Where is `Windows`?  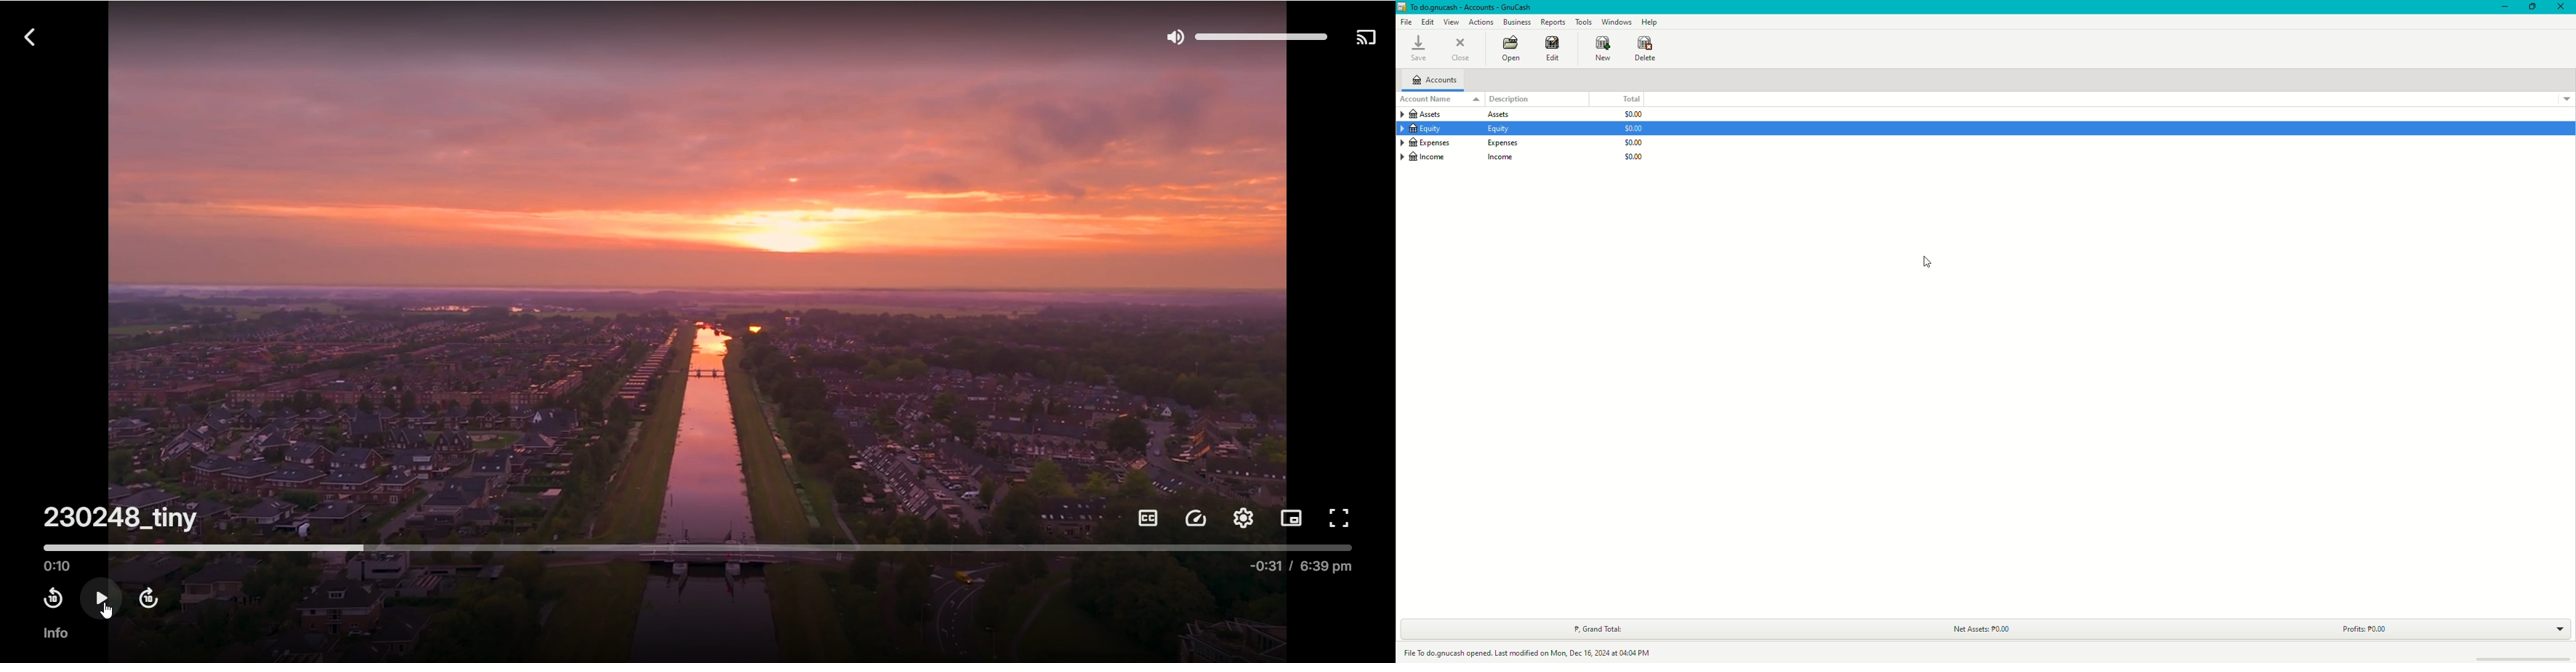
Windows is located at coordinates (1616, 22).